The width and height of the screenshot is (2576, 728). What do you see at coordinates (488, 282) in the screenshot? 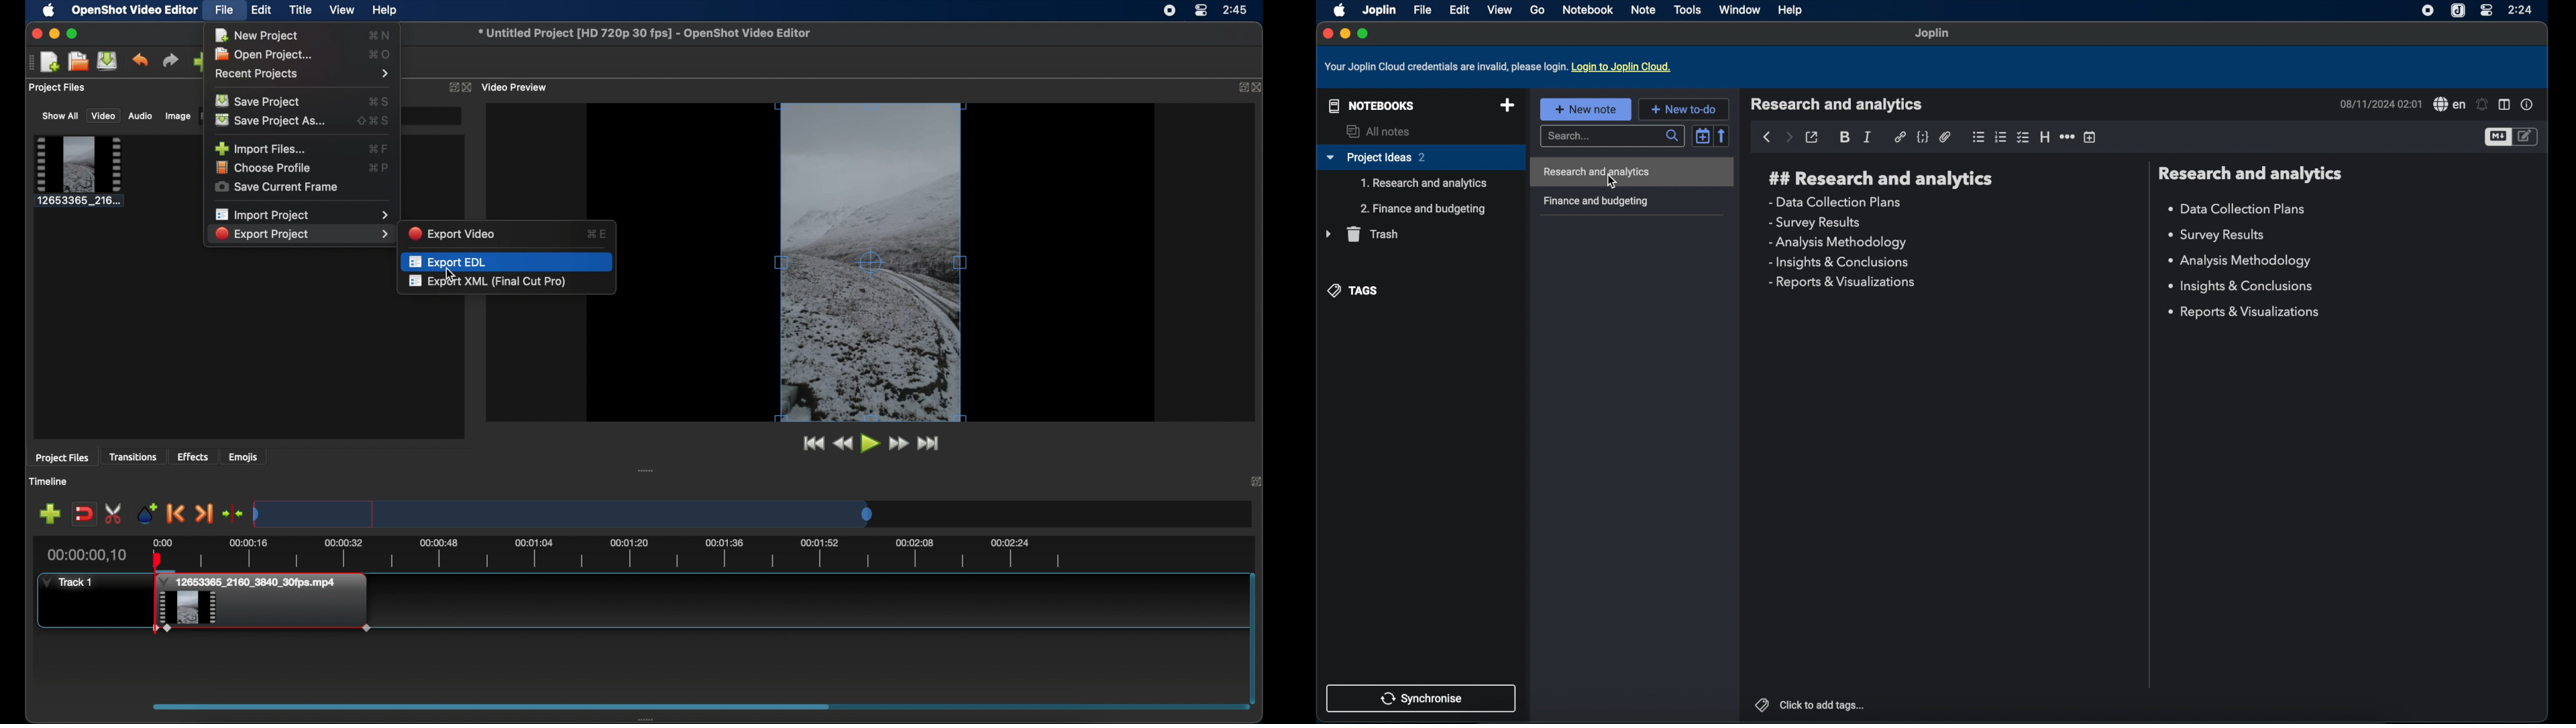
I see `export xml` at bounding box center [488, 282].